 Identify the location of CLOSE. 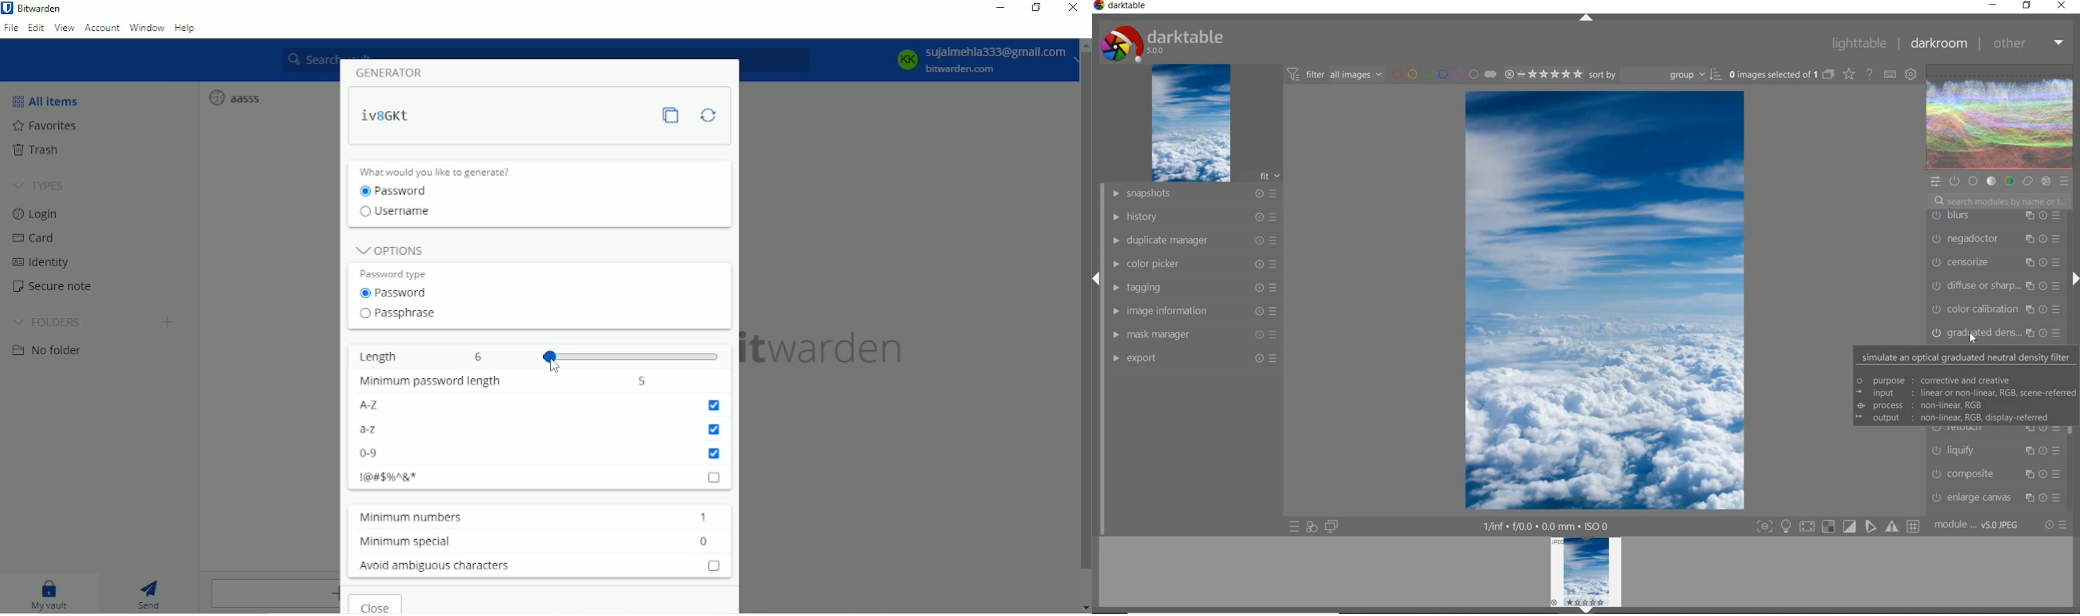
(2062, 6).